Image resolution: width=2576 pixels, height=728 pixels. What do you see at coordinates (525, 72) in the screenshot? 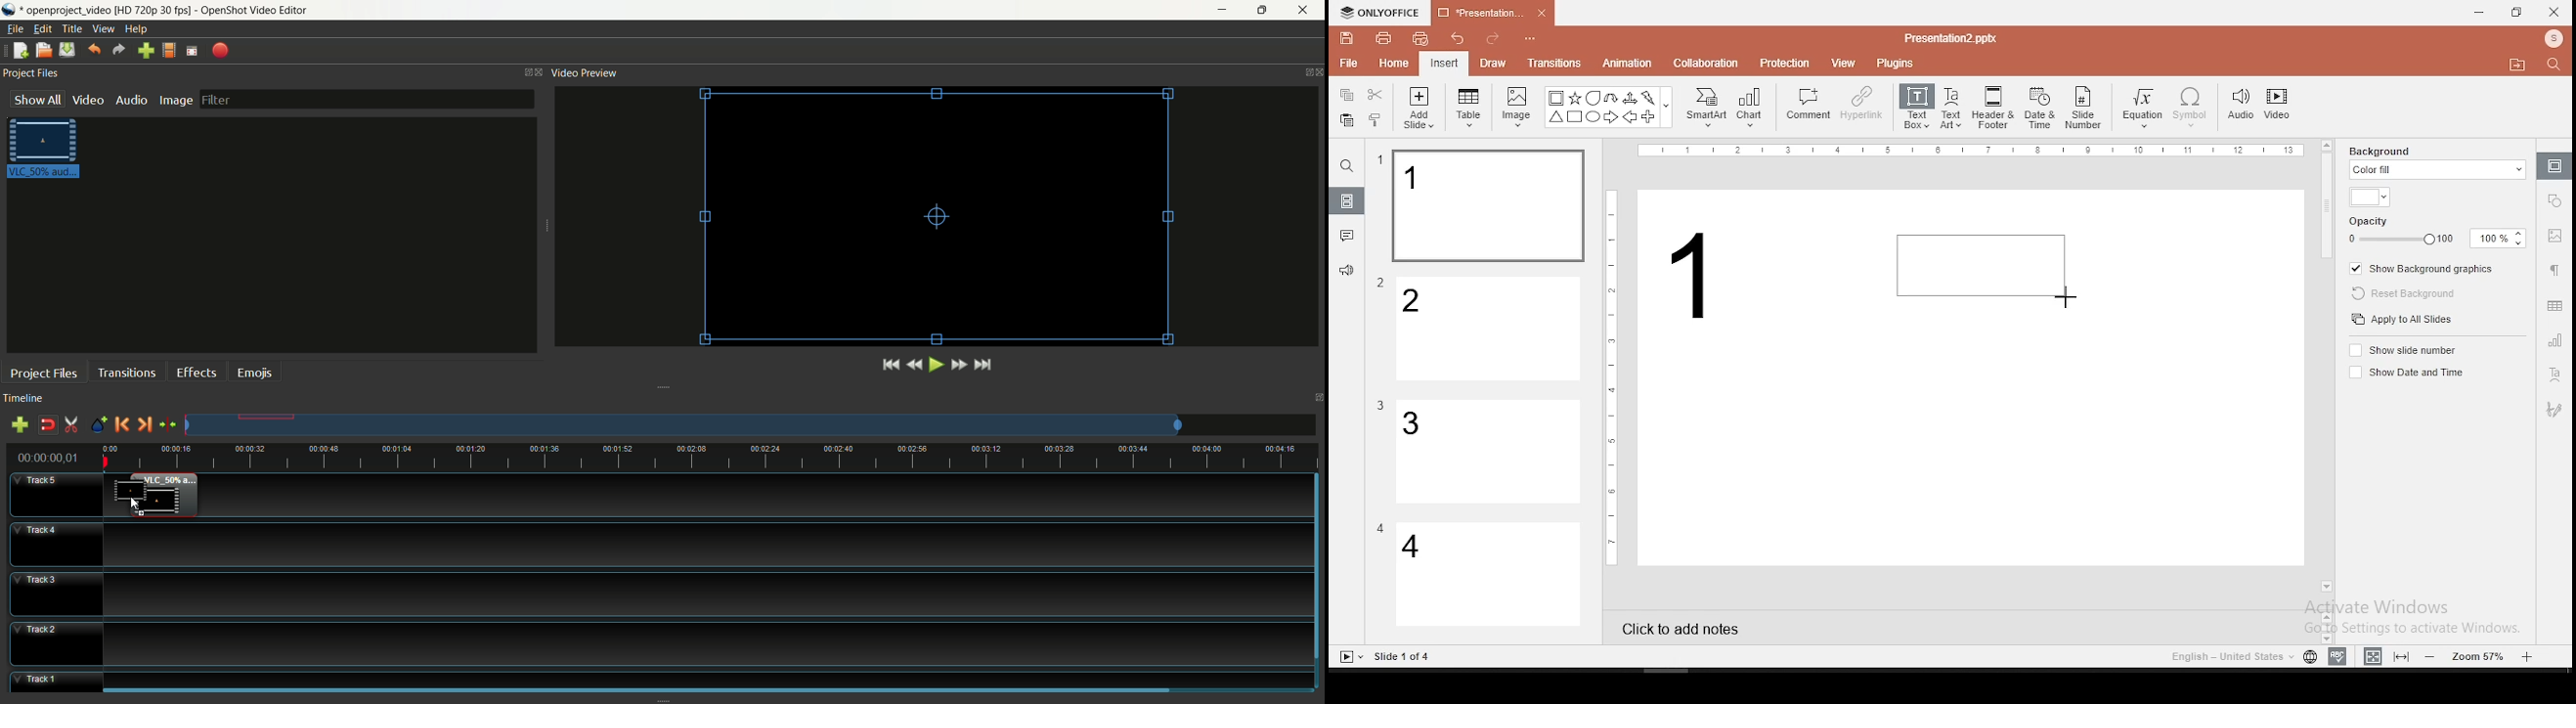
I see `maximize window` at bounding box center [525, 72].